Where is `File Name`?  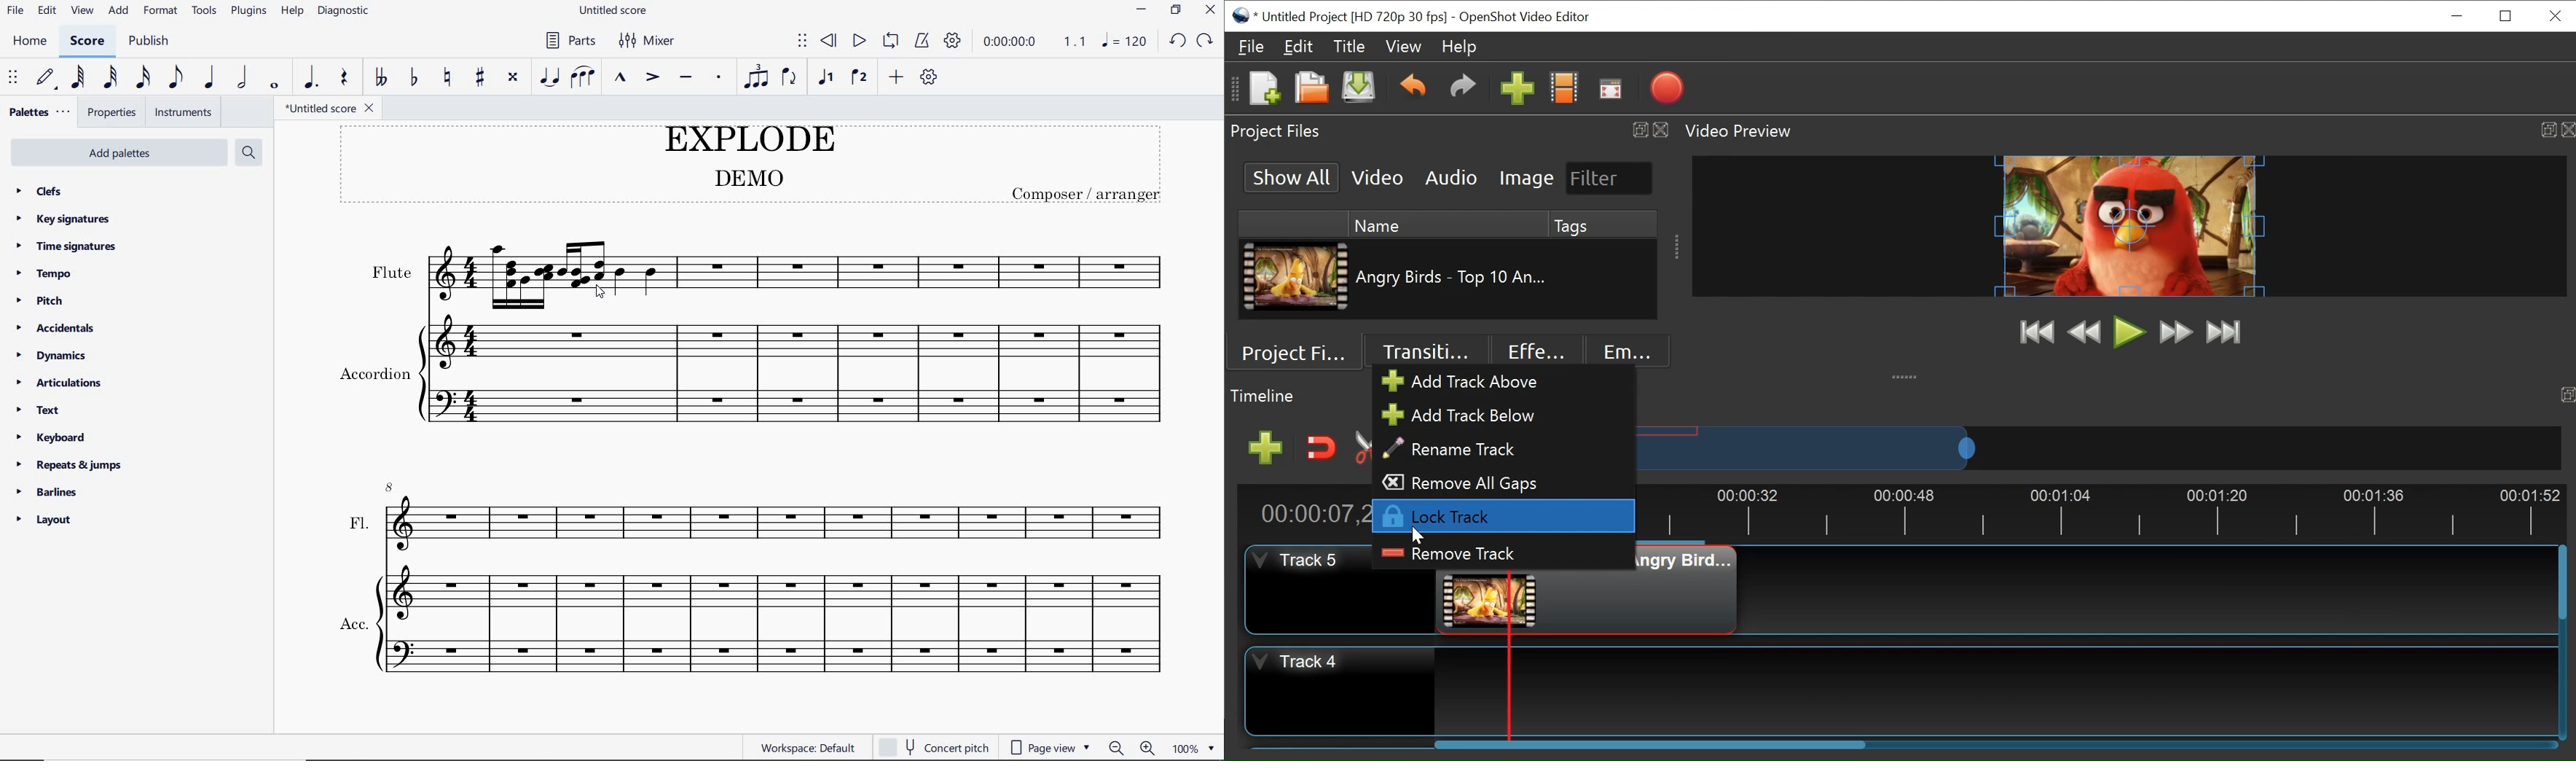 File Name is located at coordinates (1356, 18).